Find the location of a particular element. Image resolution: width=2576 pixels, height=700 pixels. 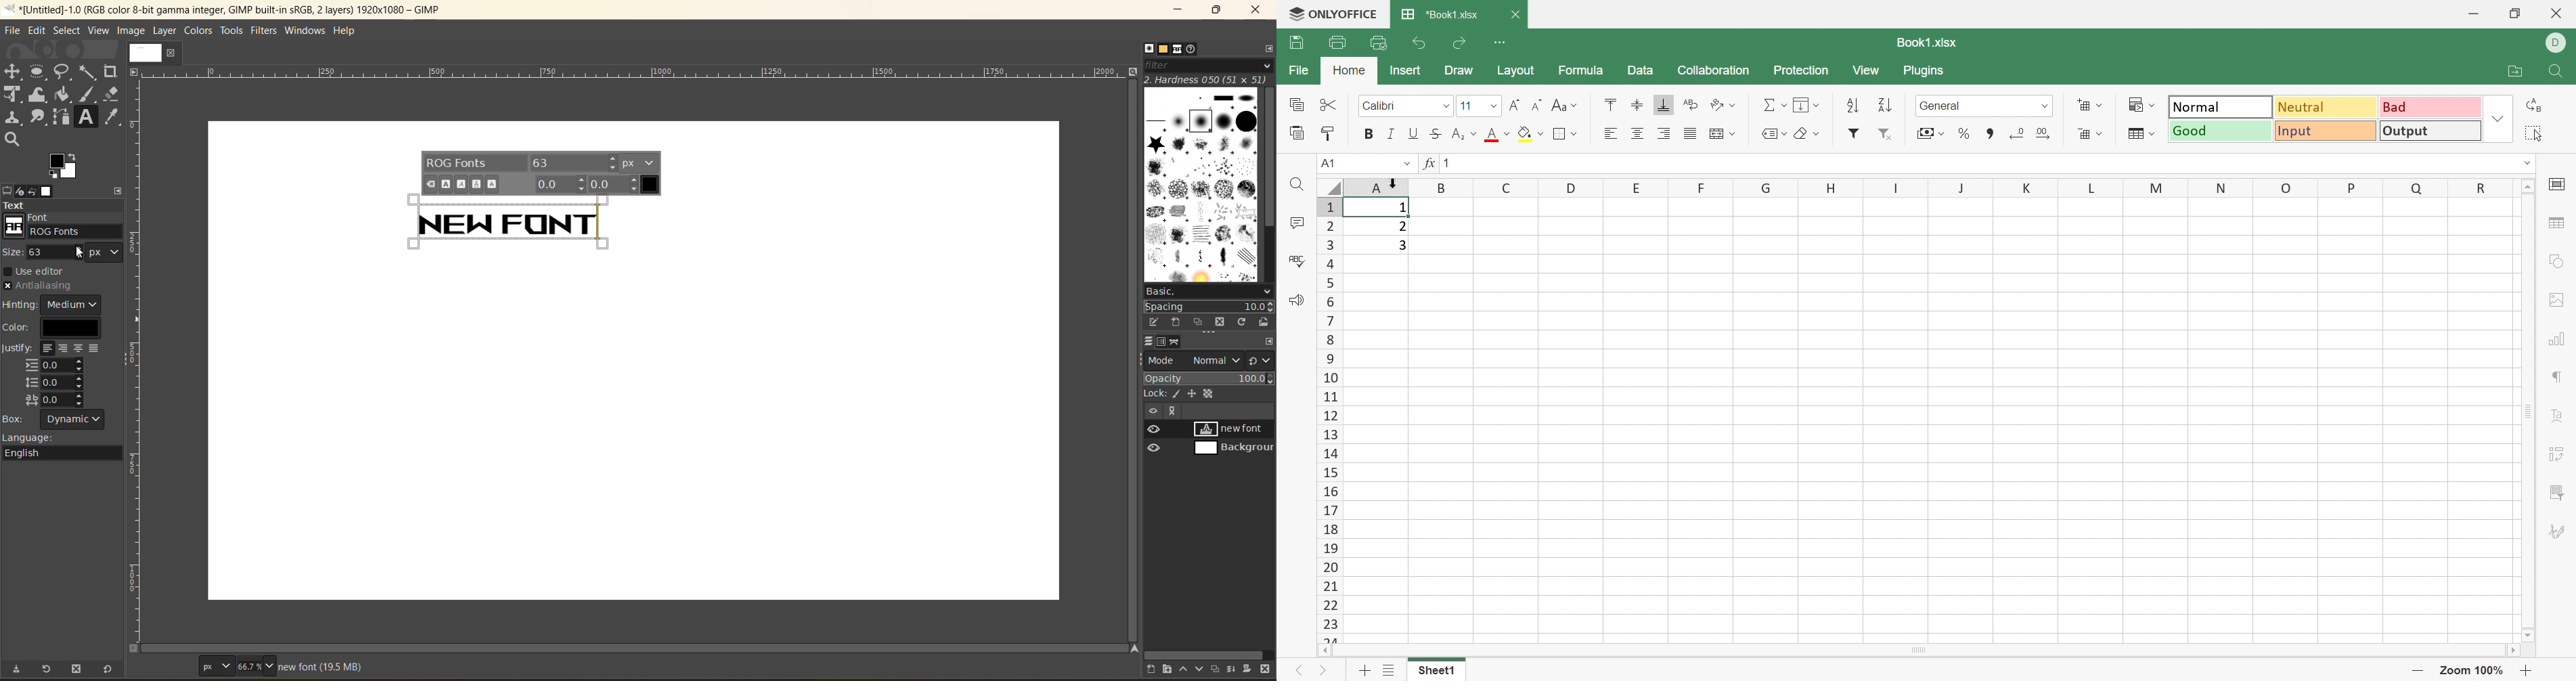

layers is located at coordinates (1149, 342).